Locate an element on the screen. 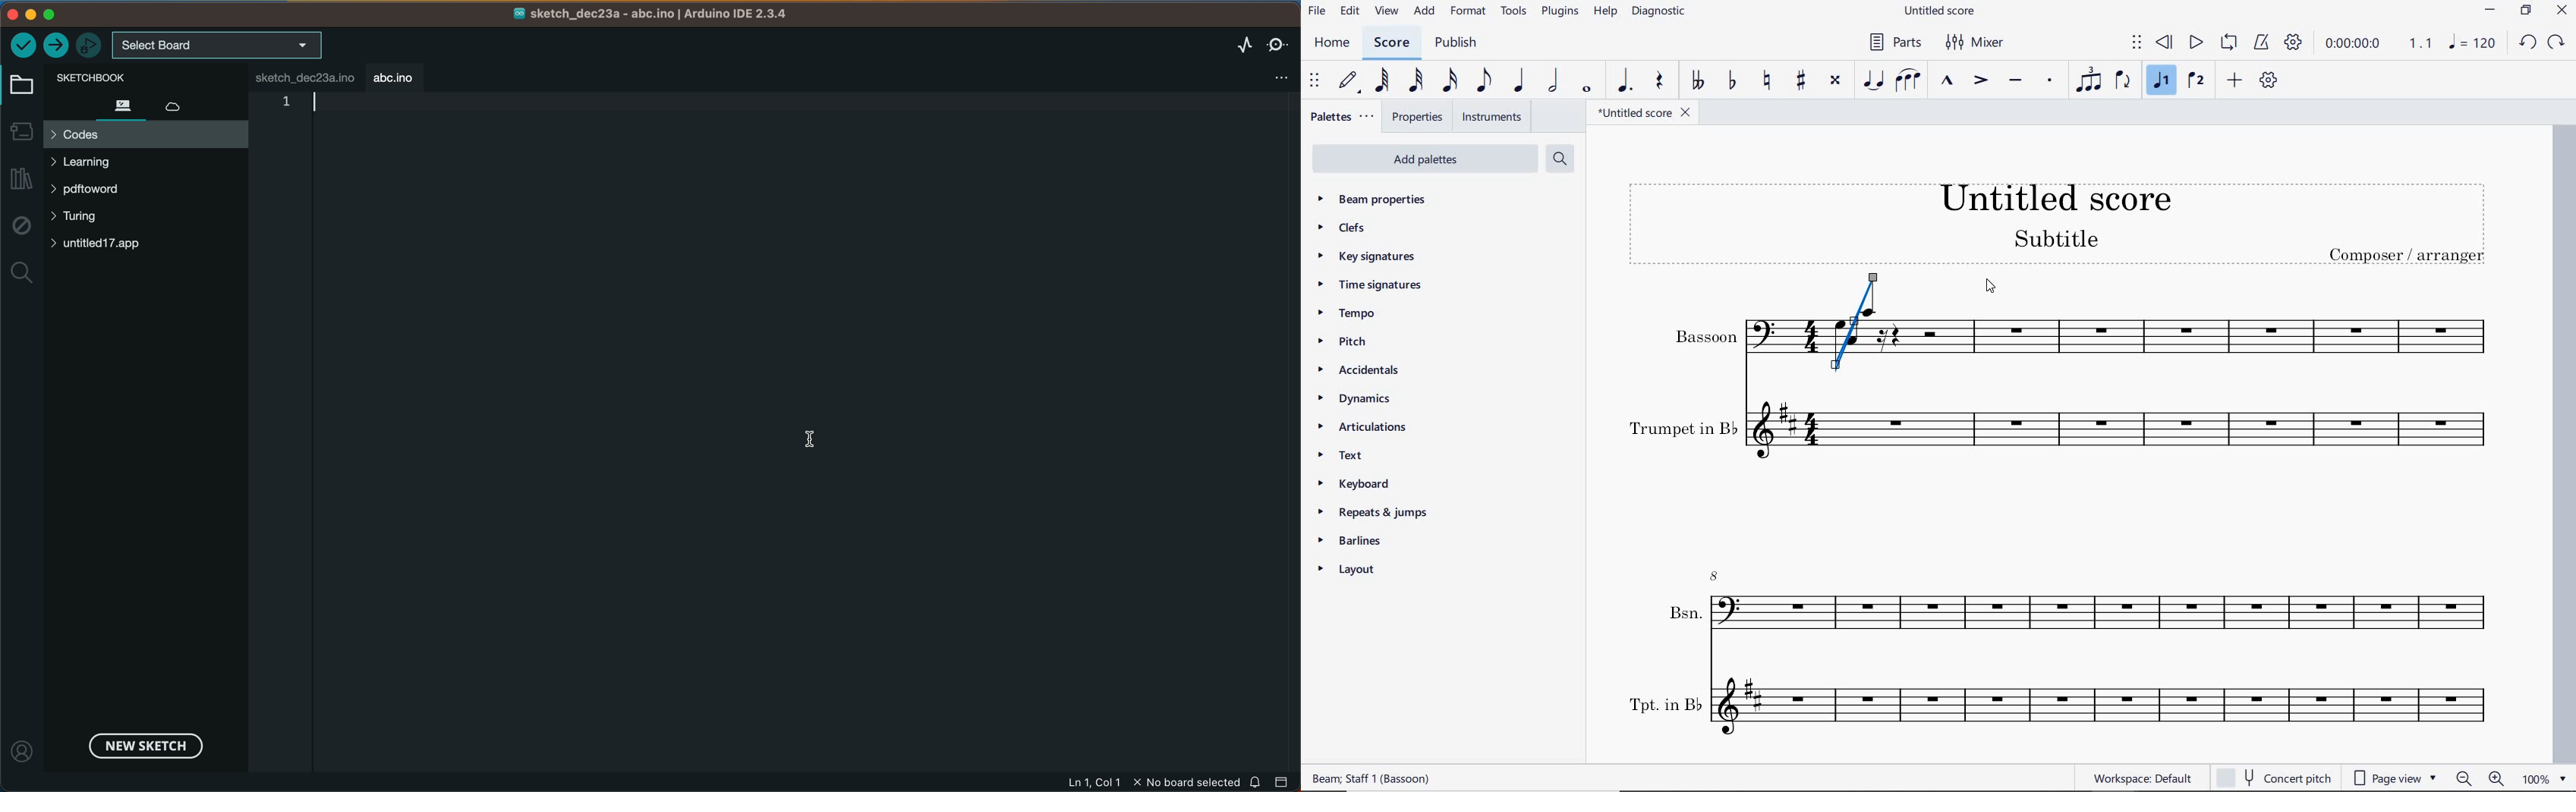 This screenshot has height=812, width=2576. view is located at coordinates (1386, 12).